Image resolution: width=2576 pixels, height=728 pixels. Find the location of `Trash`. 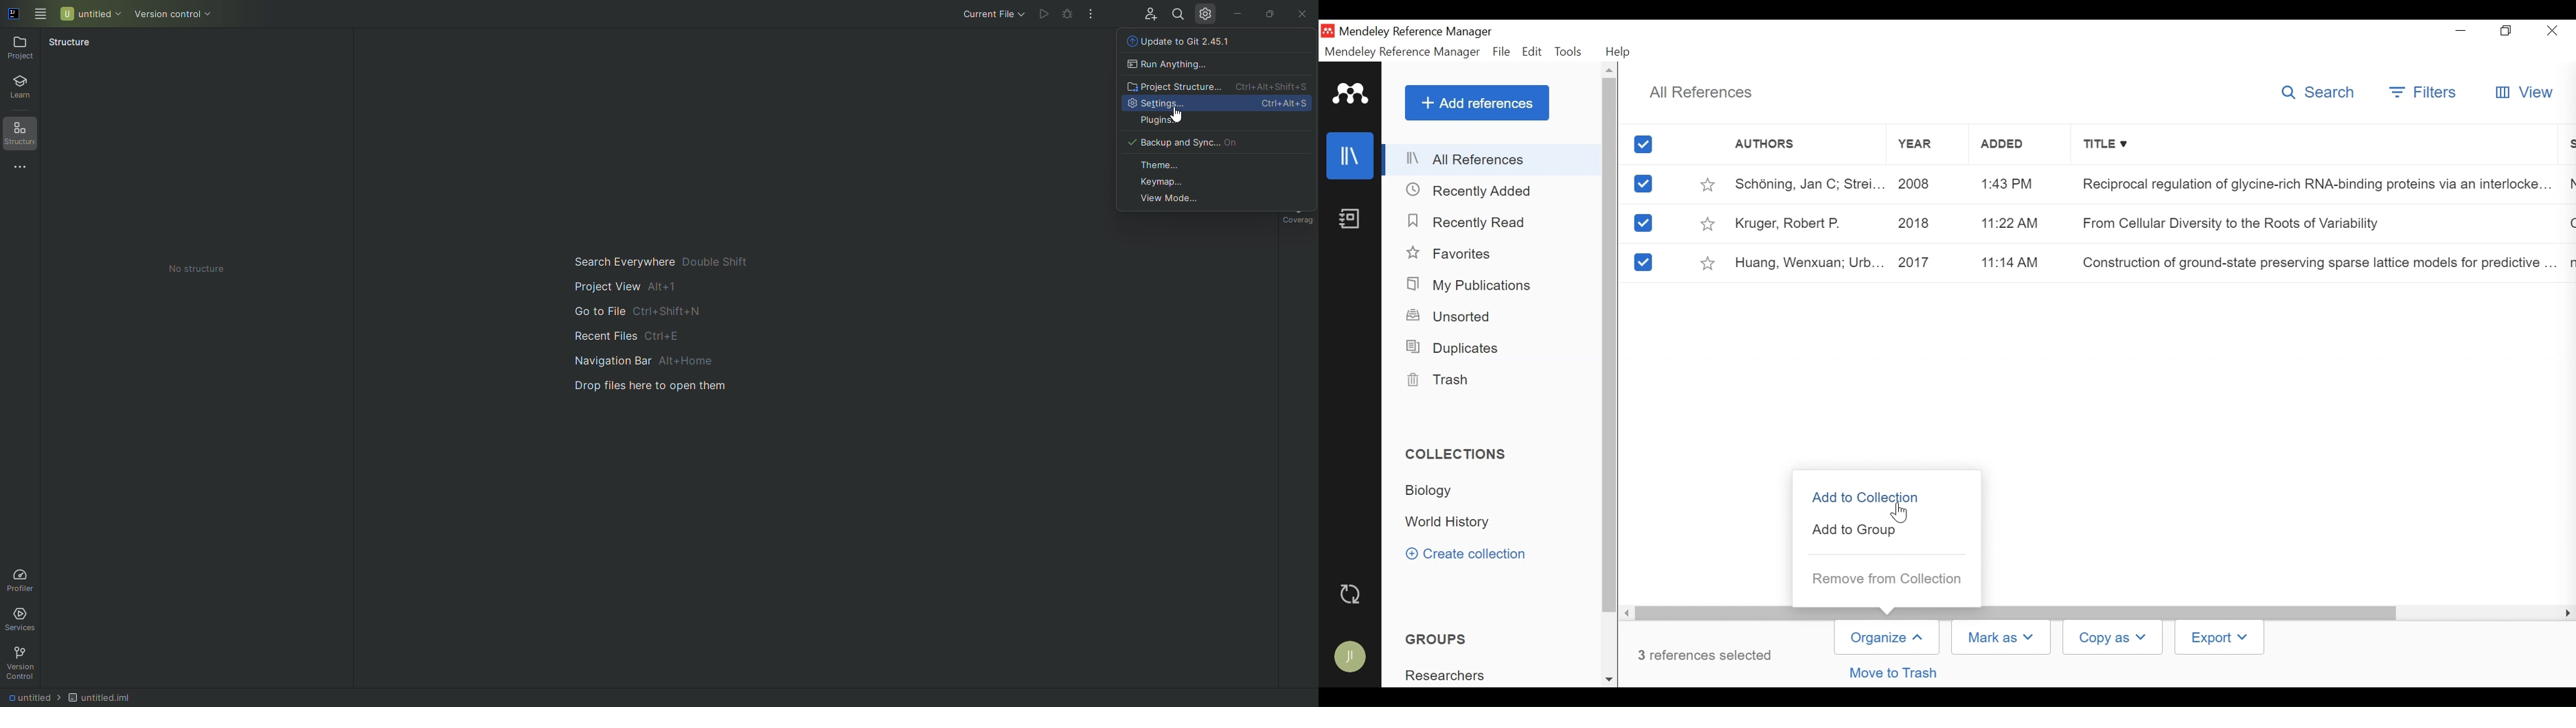

Trash is located at coordinates (1438, 380).